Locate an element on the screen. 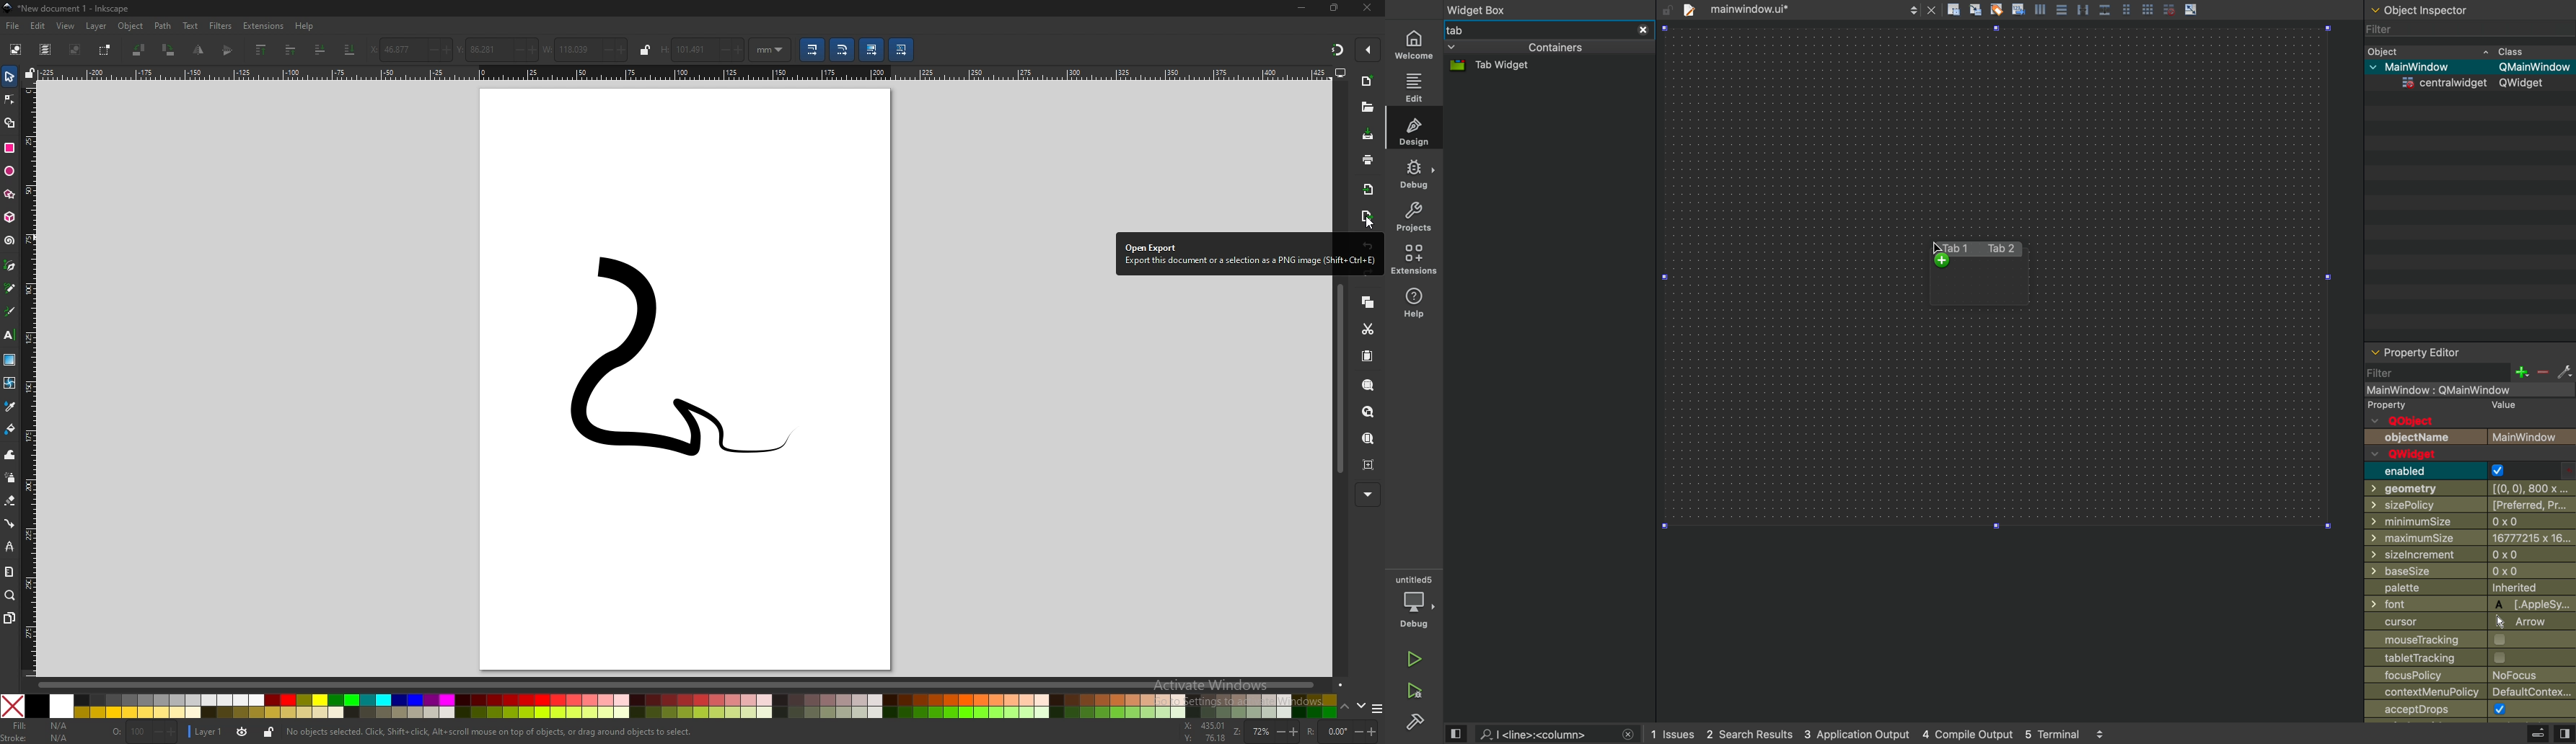 The width and height of the screenshot is (2576, 756). scroll bar is located at coordinates (1339, 378).